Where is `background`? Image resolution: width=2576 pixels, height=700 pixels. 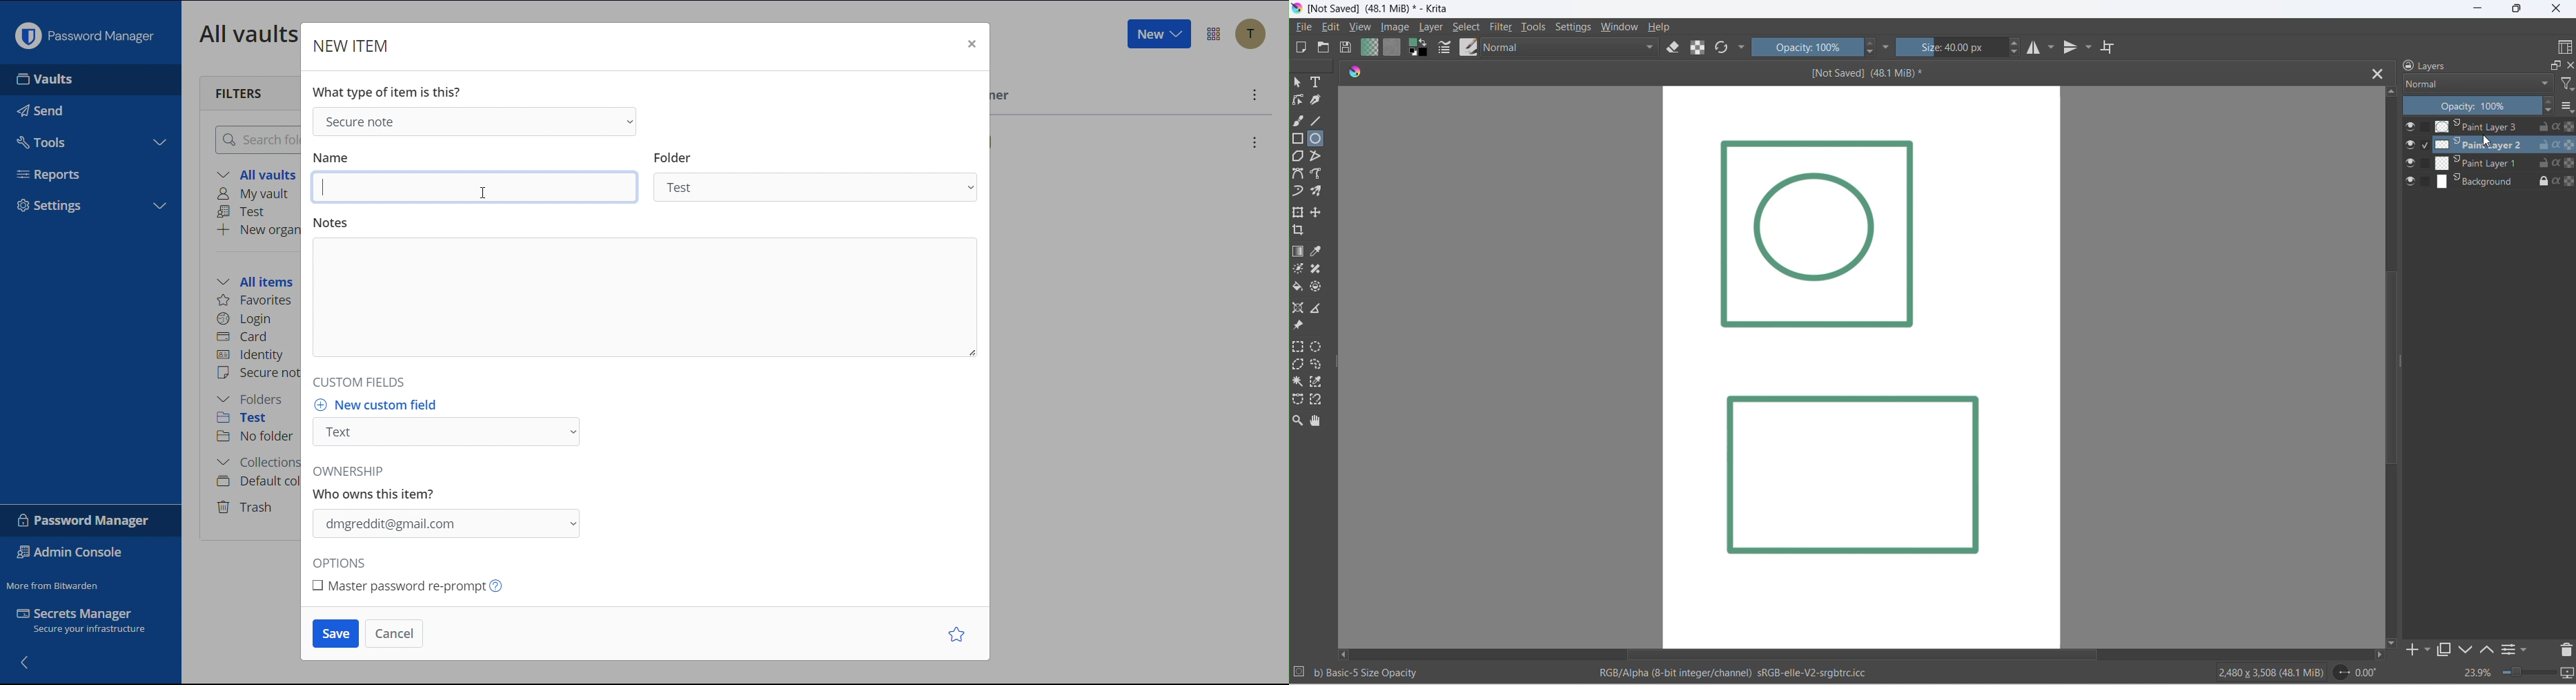 background is located at coordinates (2475, 180).